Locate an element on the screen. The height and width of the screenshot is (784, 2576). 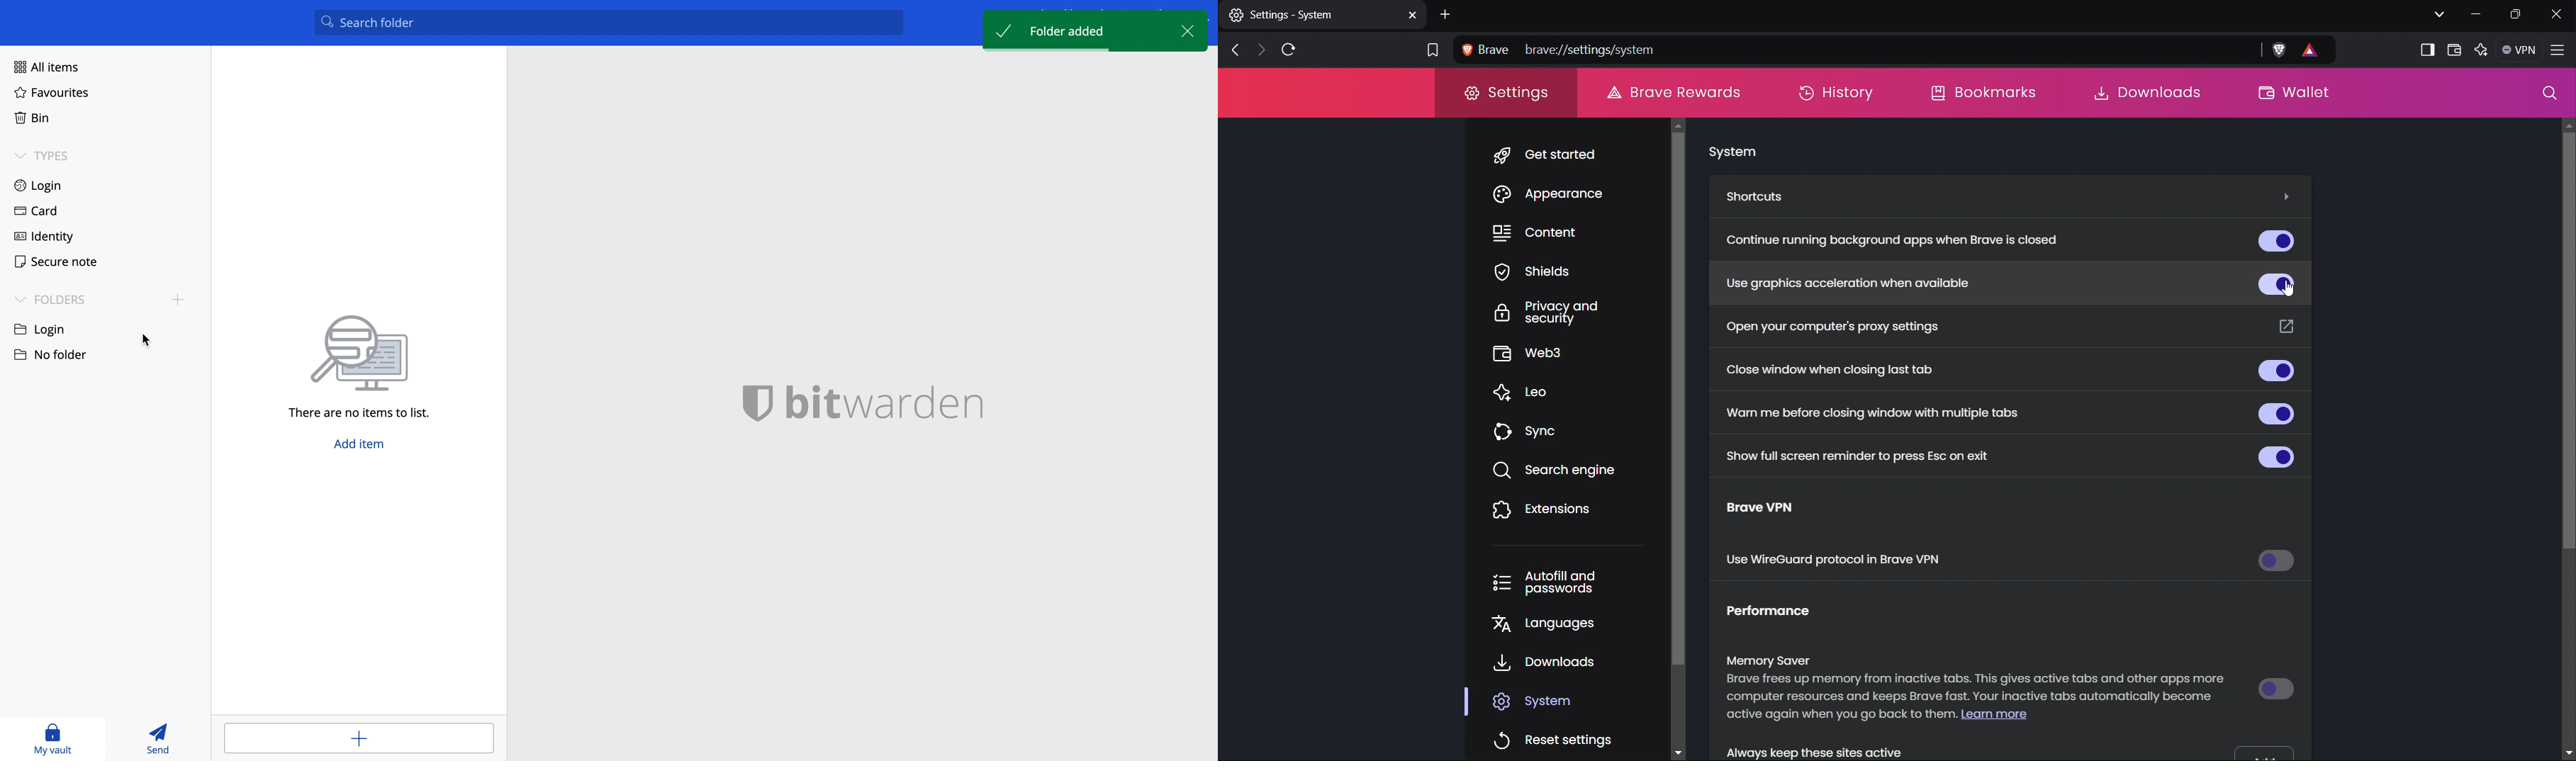
Button is located at coordinates (2278, 563).